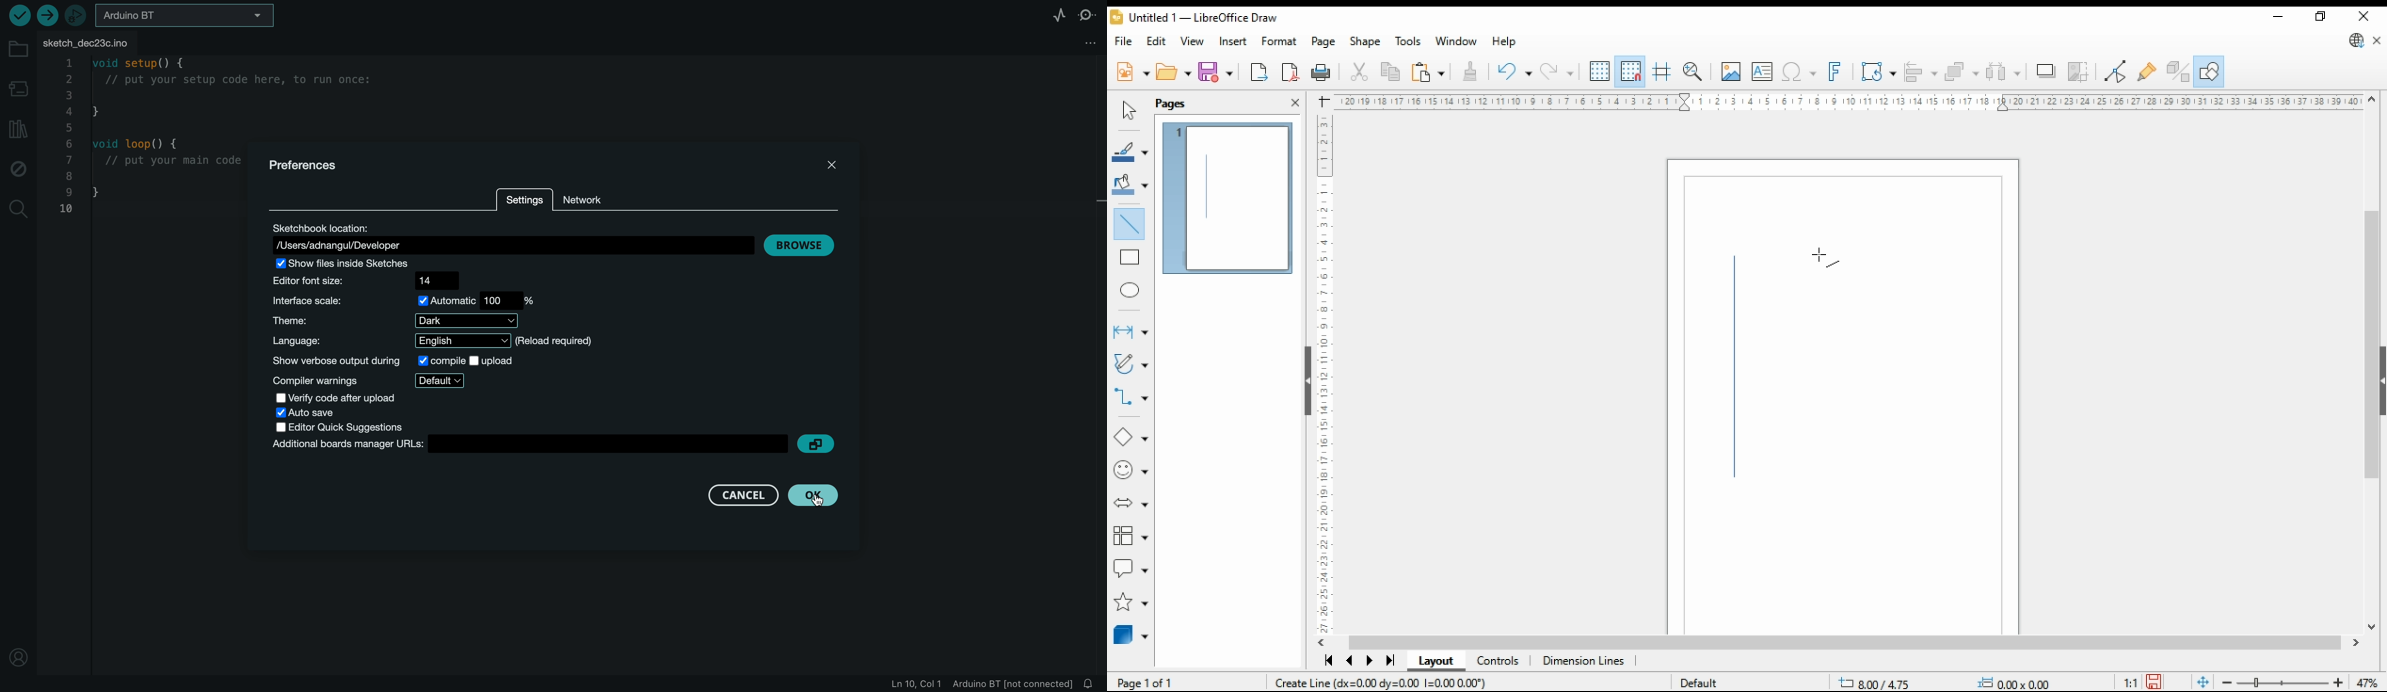 The width and height of the screenshot is (2408, 700). What do you see at coordinates (1883, 681) in the screenshot?
I see `-21.15/11.78` at bounding box center [1883, 681].